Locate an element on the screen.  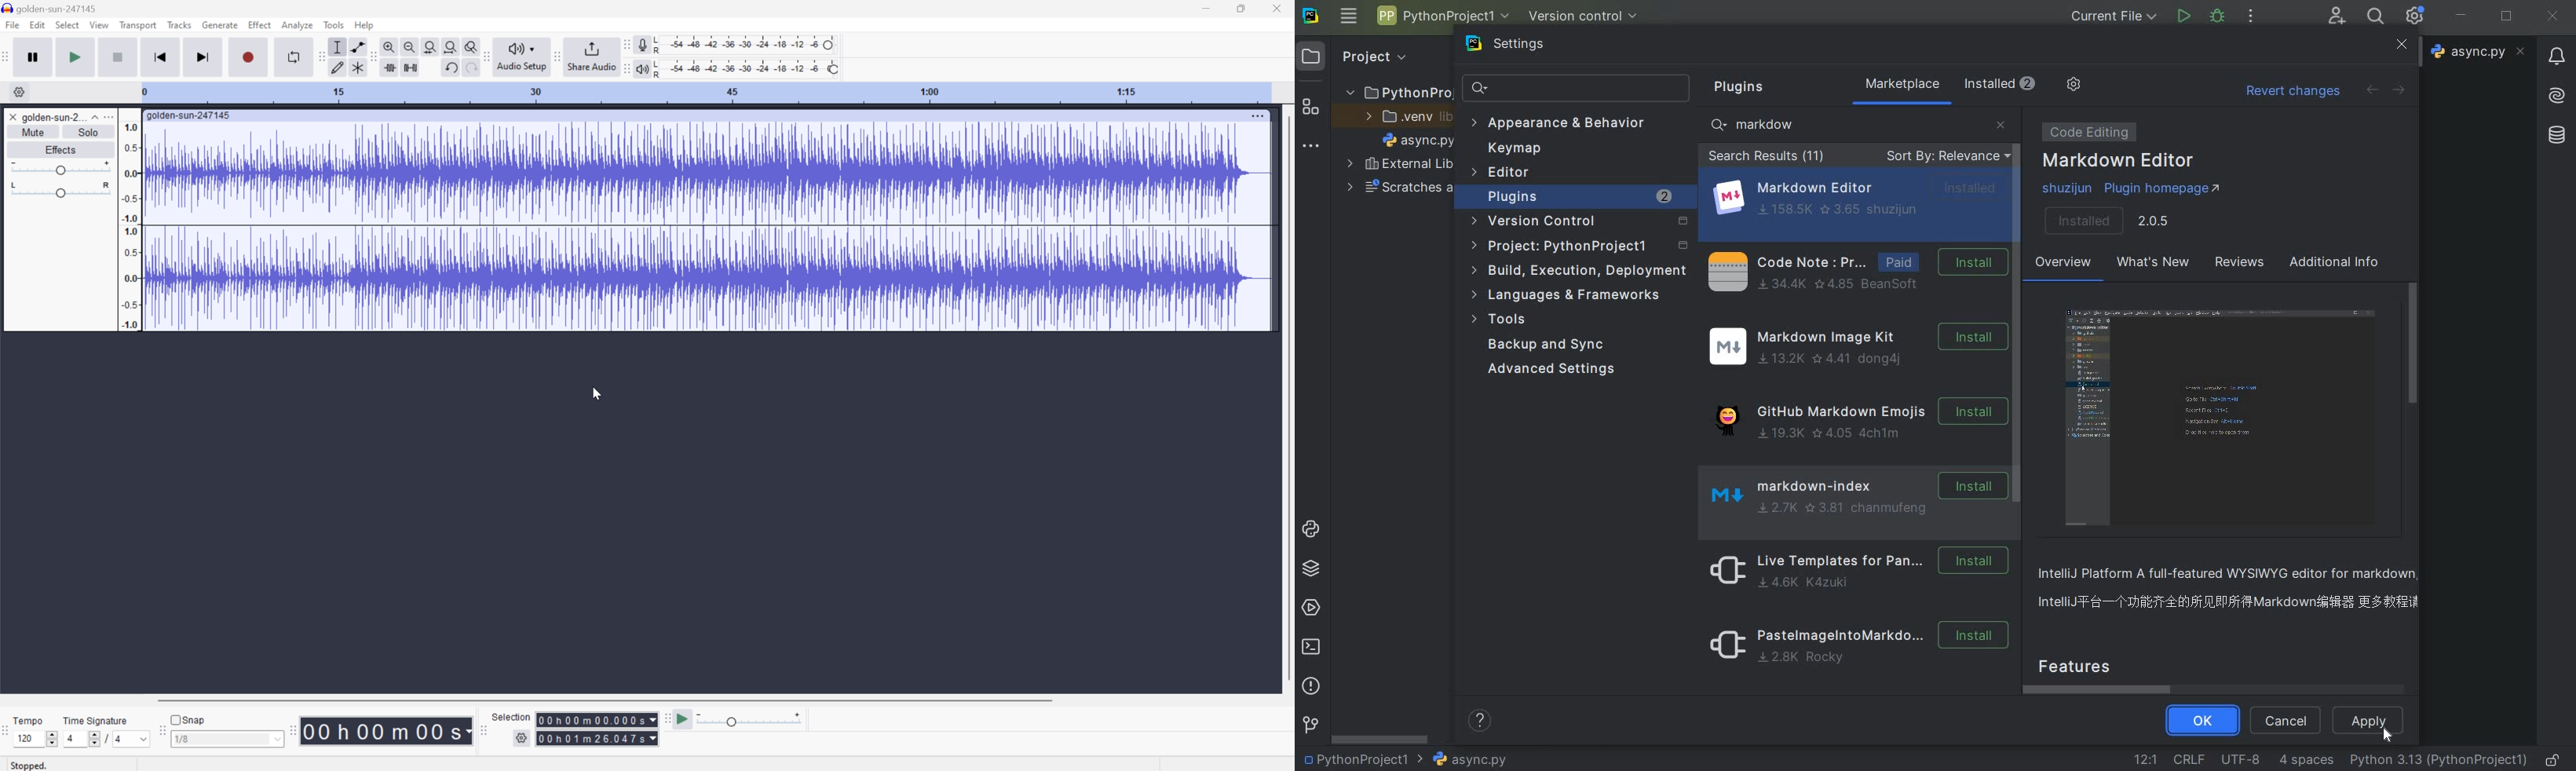
/ is located at coordinates (106, 739).